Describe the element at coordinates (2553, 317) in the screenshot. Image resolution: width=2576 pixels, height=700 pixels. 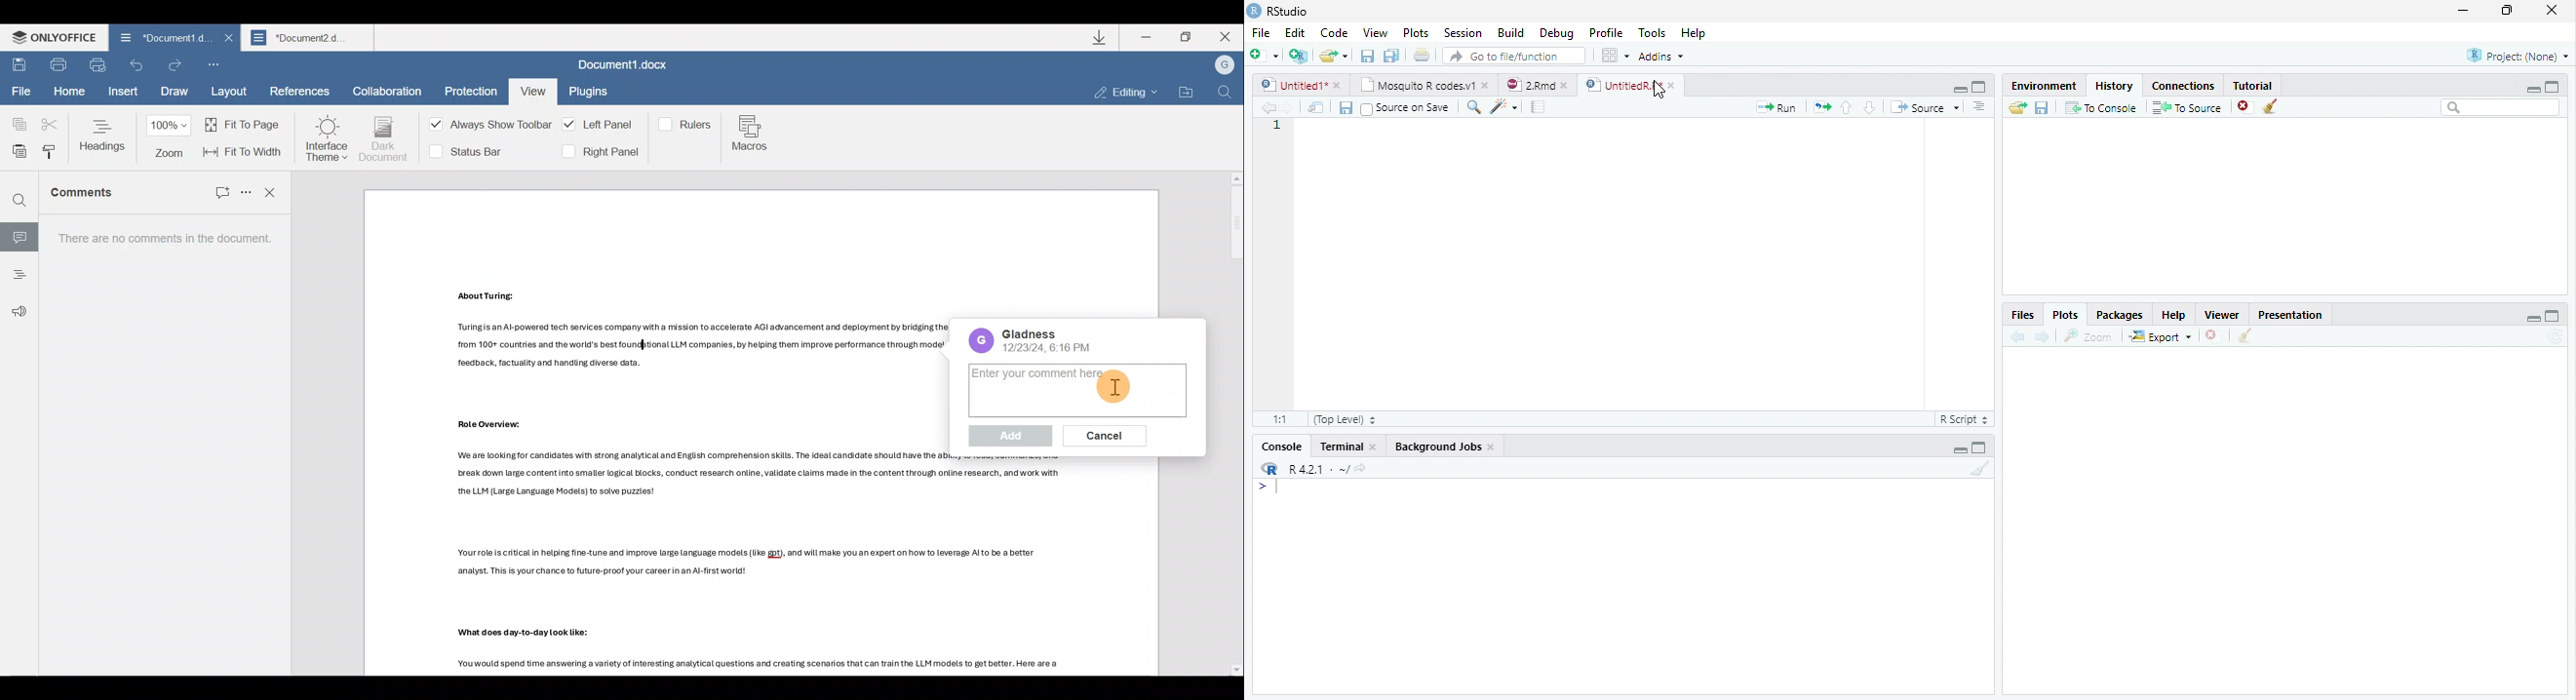
I see `Maximize` at that location.